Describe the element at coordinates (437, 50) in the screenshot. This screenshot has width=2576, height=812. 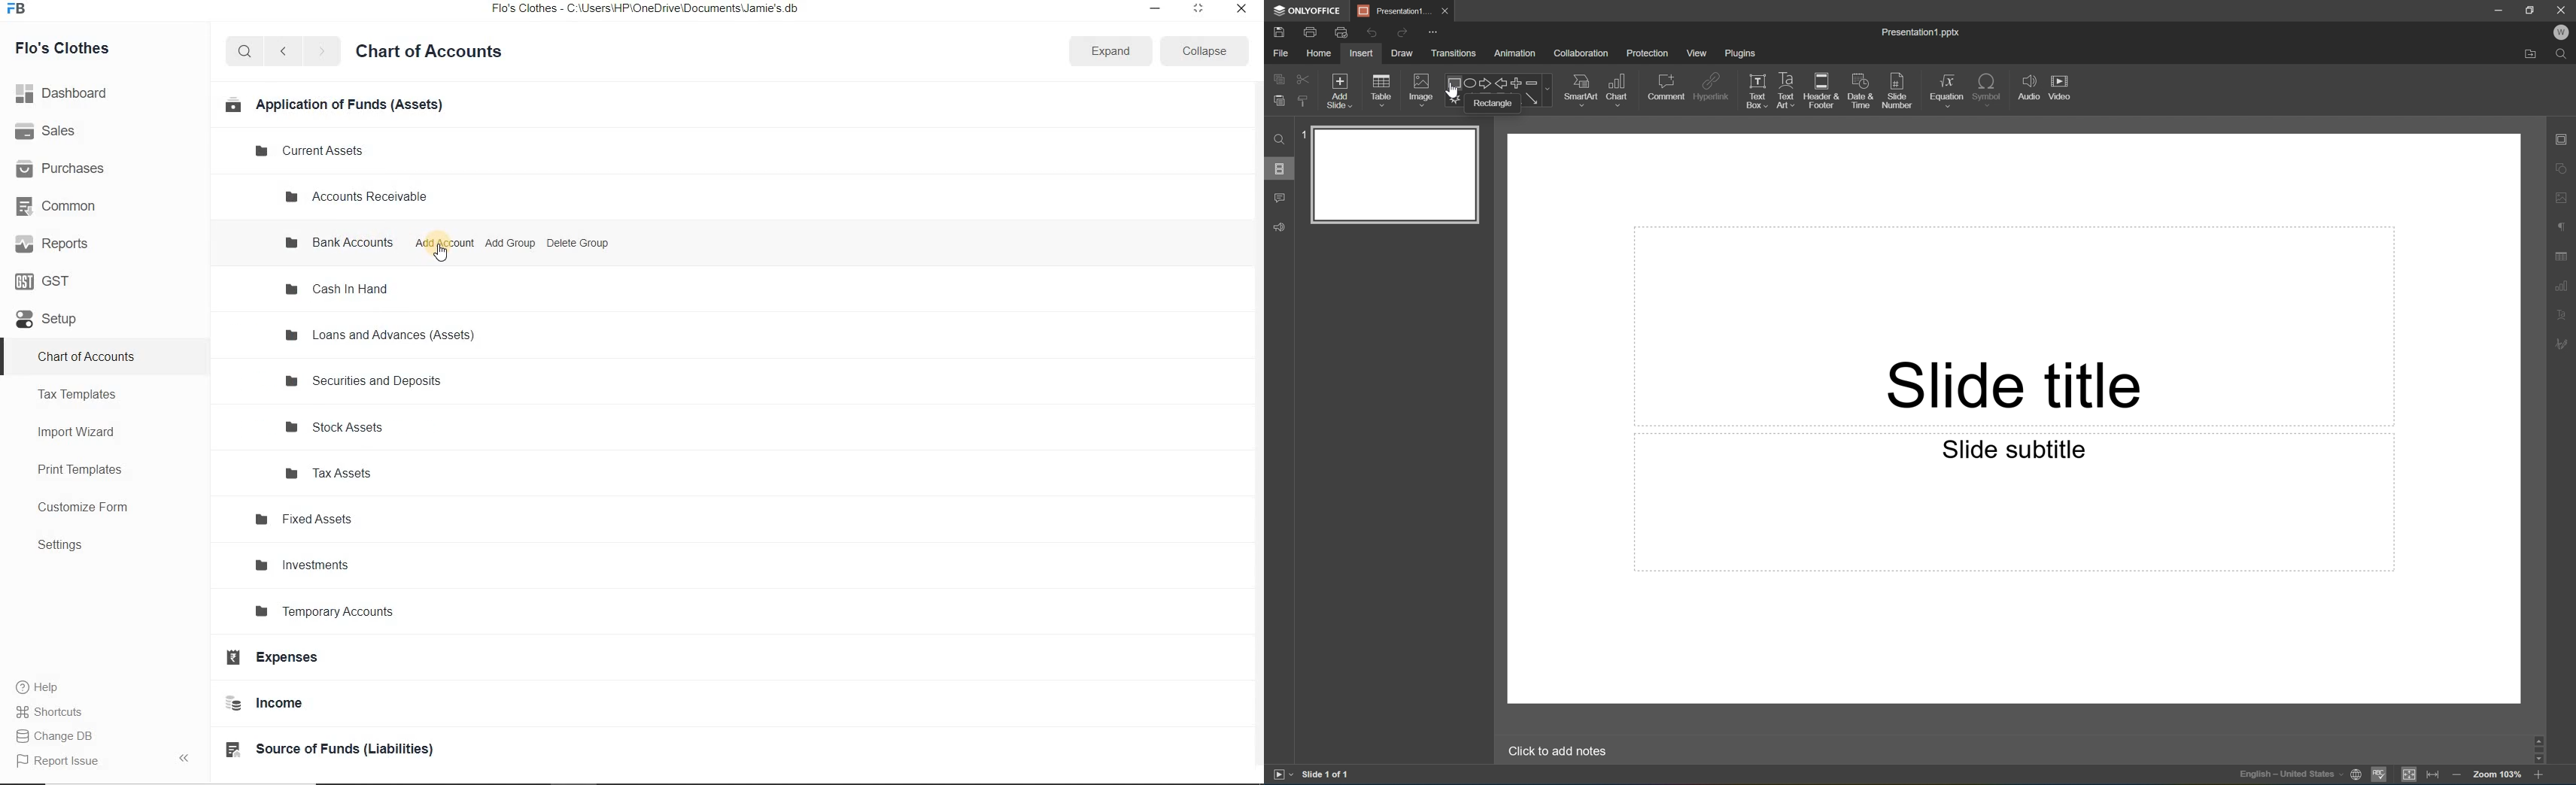
I see `Chart of Accounts` at that location.